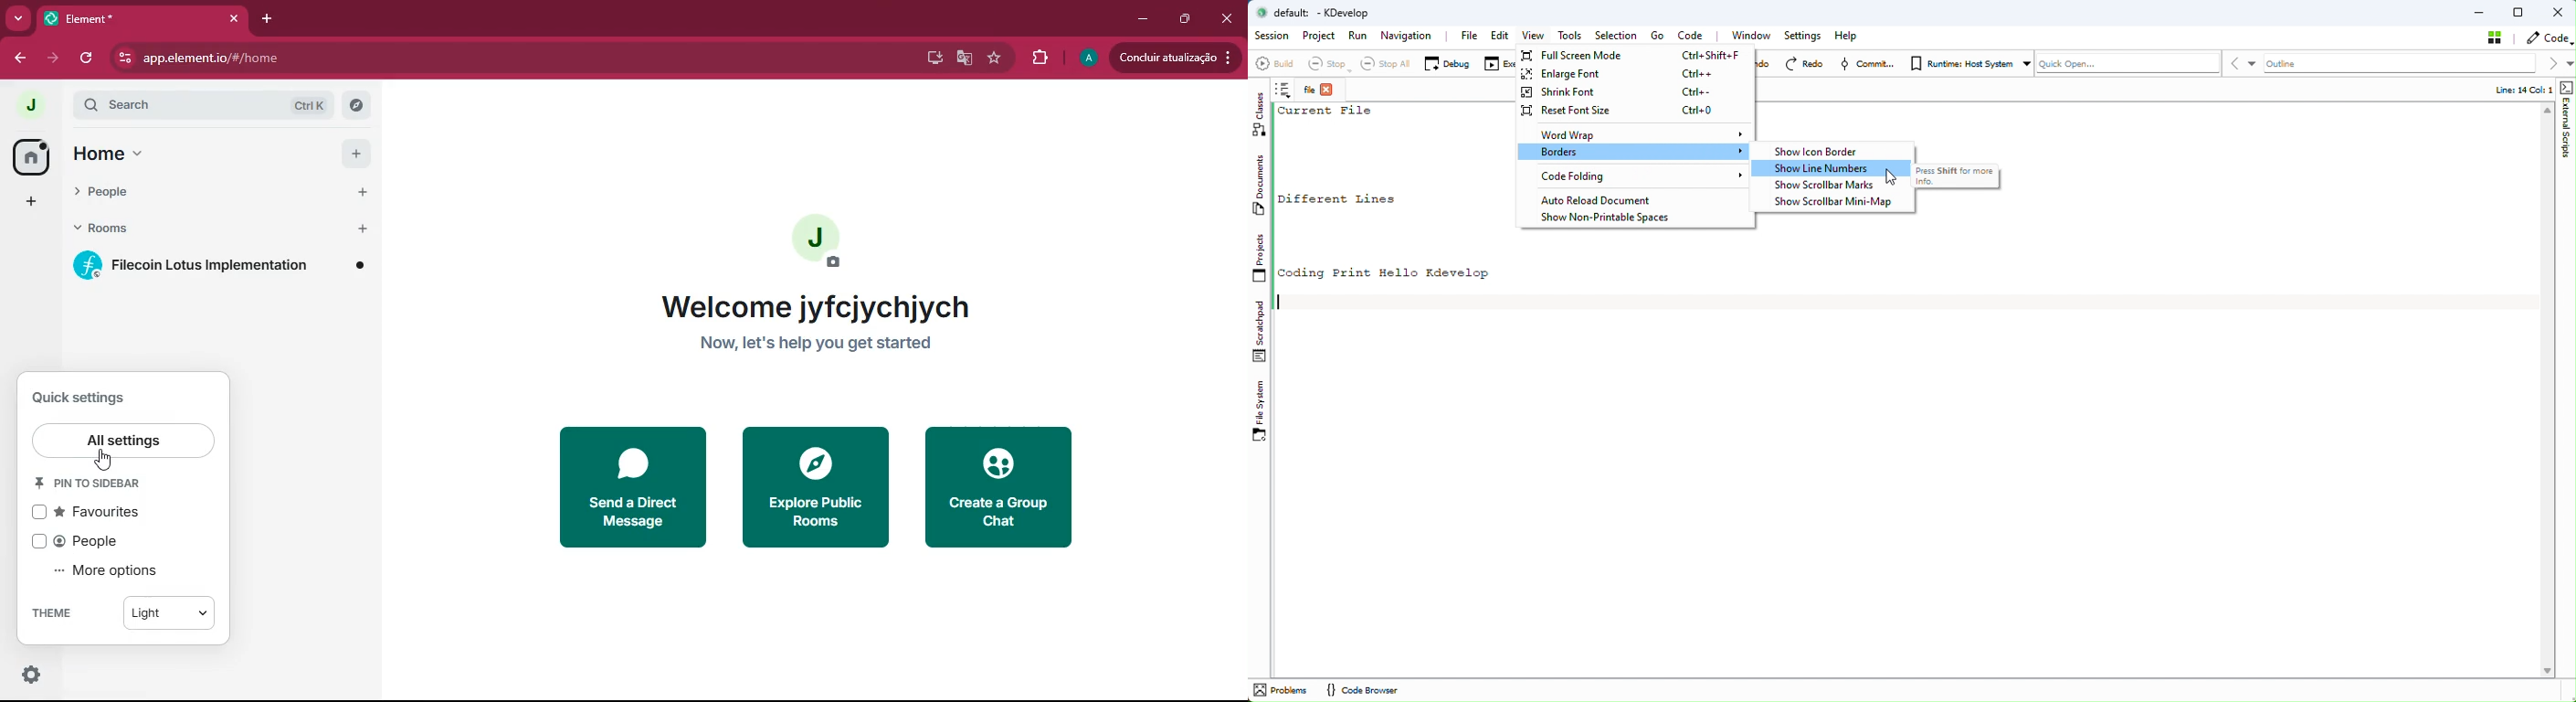  What do you see at coordinates (1409, 36) in the screenshot?
I see `Navigation` at bounding box center [1409, 36].